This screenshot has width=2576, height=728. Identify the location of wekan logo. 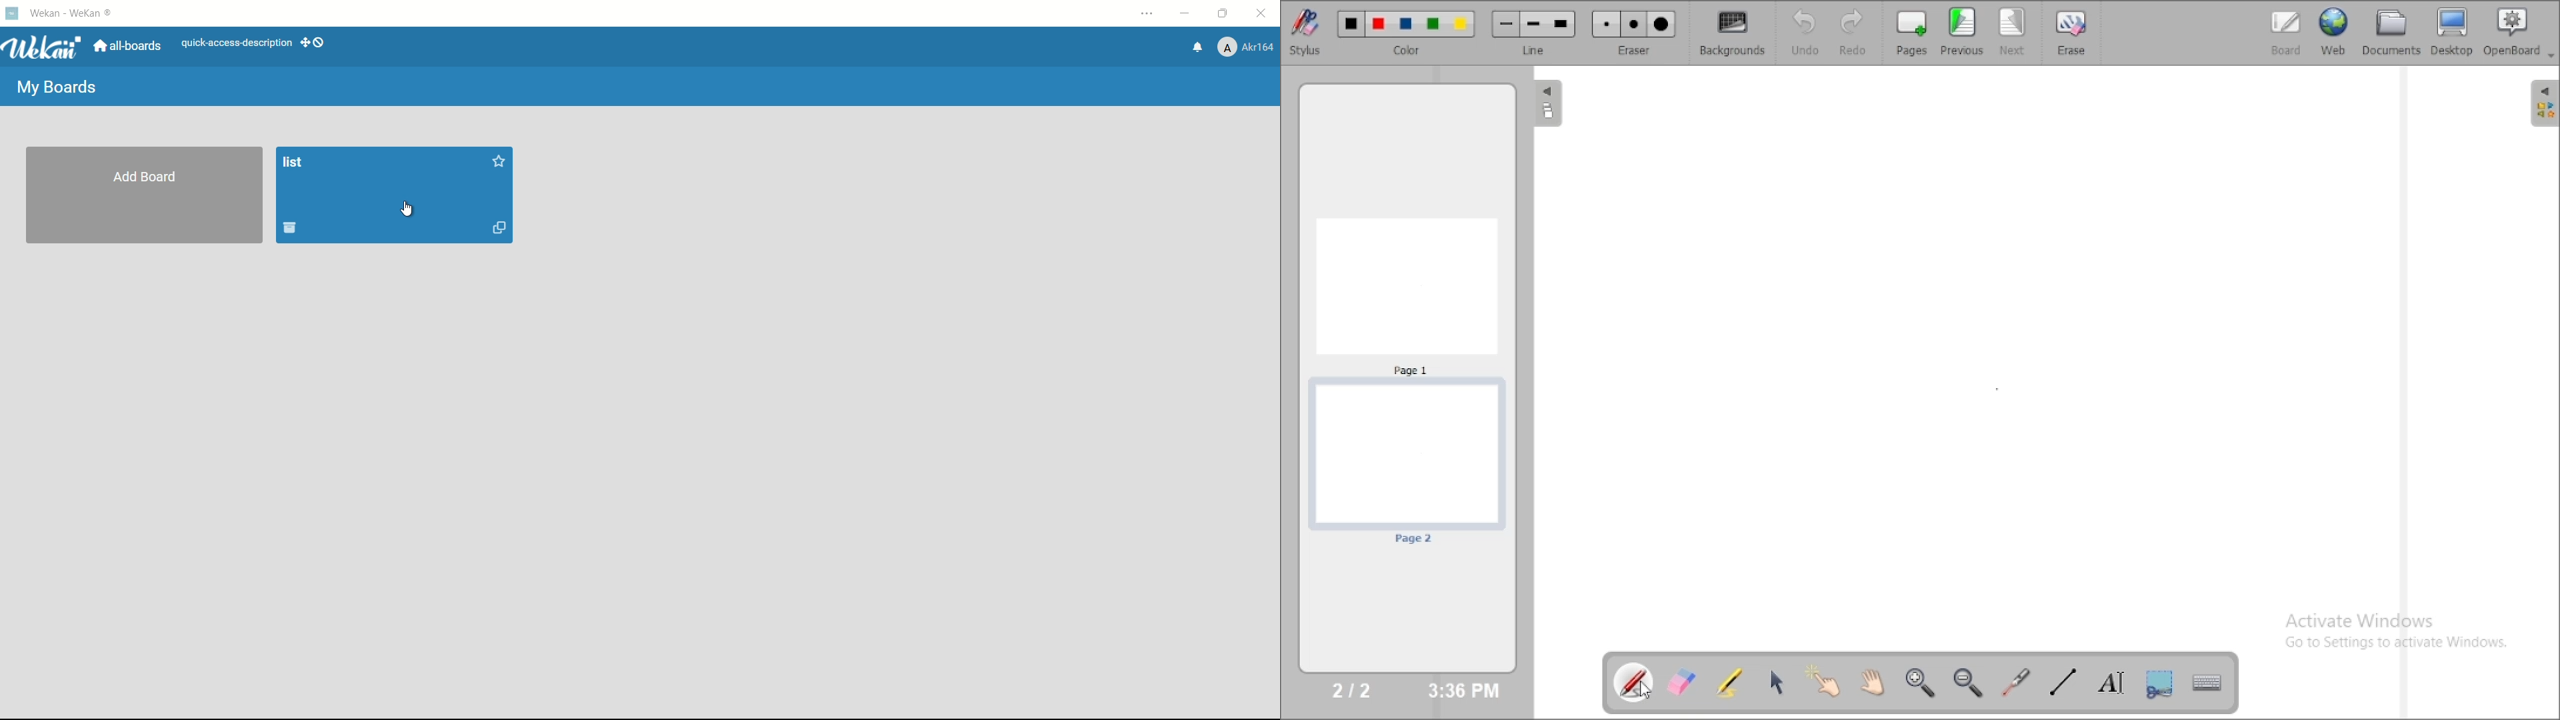
(45, 47).